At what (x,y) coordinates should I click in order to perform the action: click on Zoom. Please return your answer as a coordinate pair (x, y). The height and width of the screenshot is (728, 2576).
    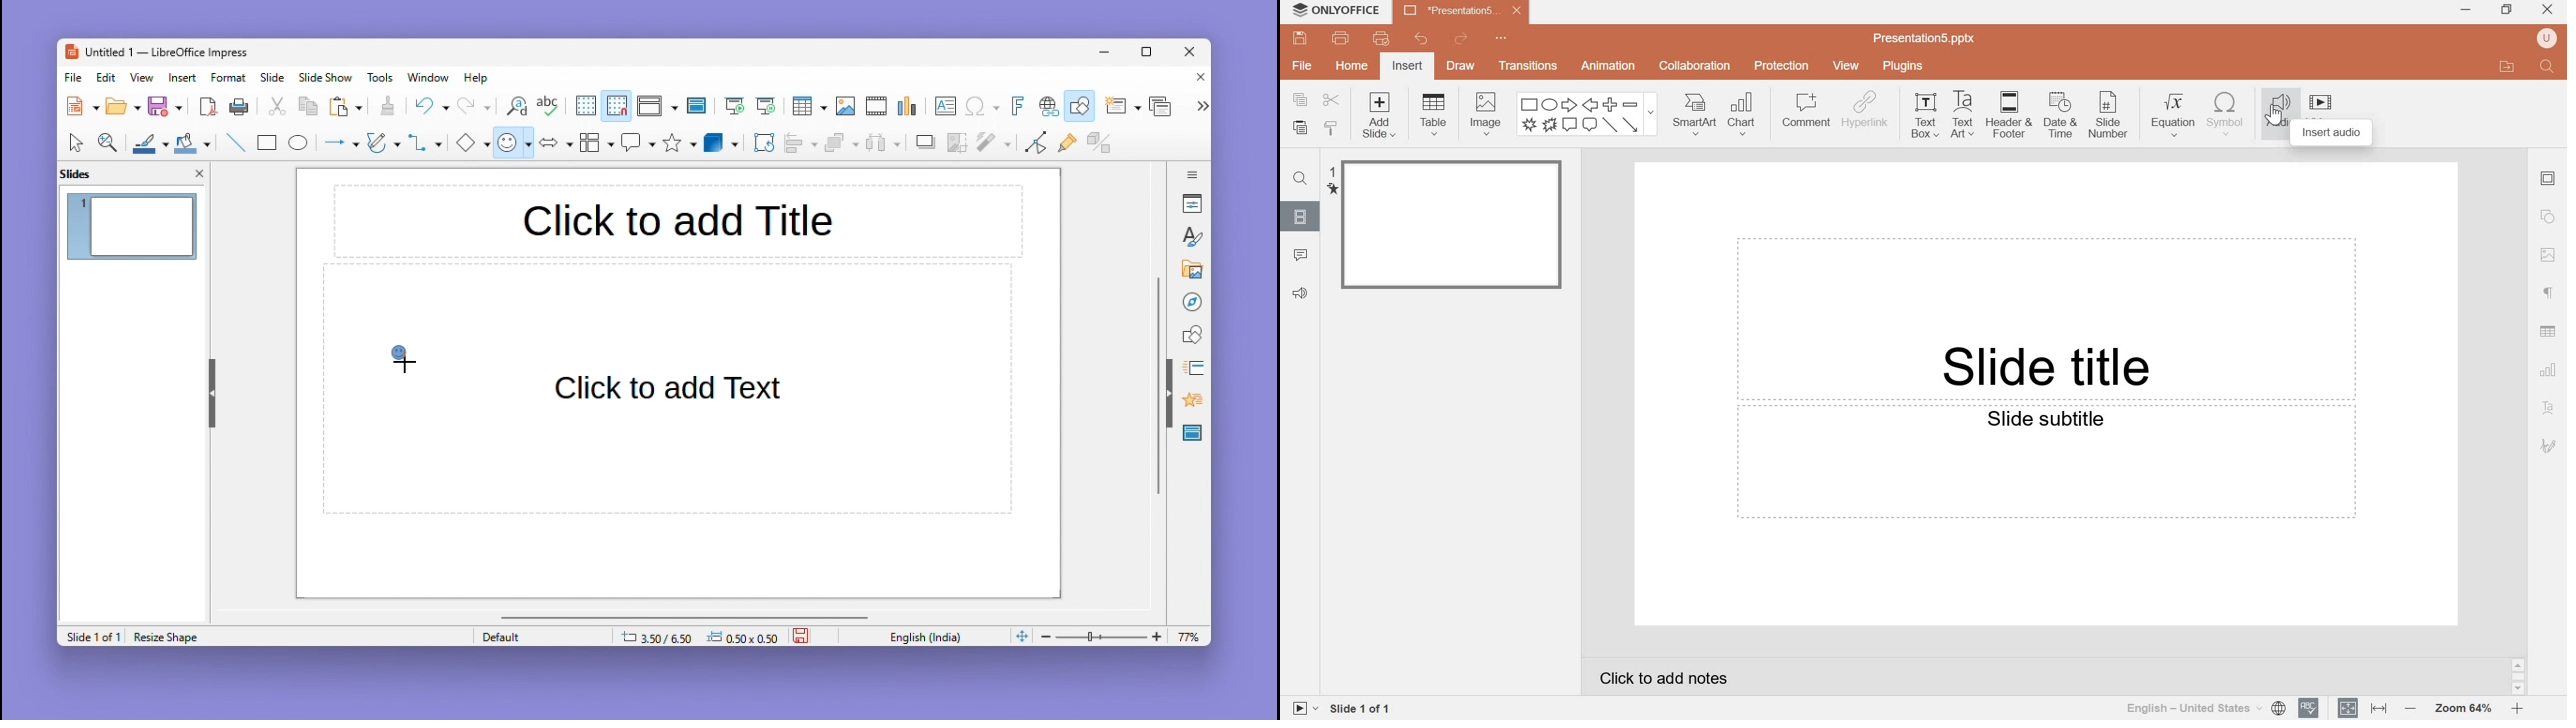
    Looking at the image, I should click on (2462, 709).